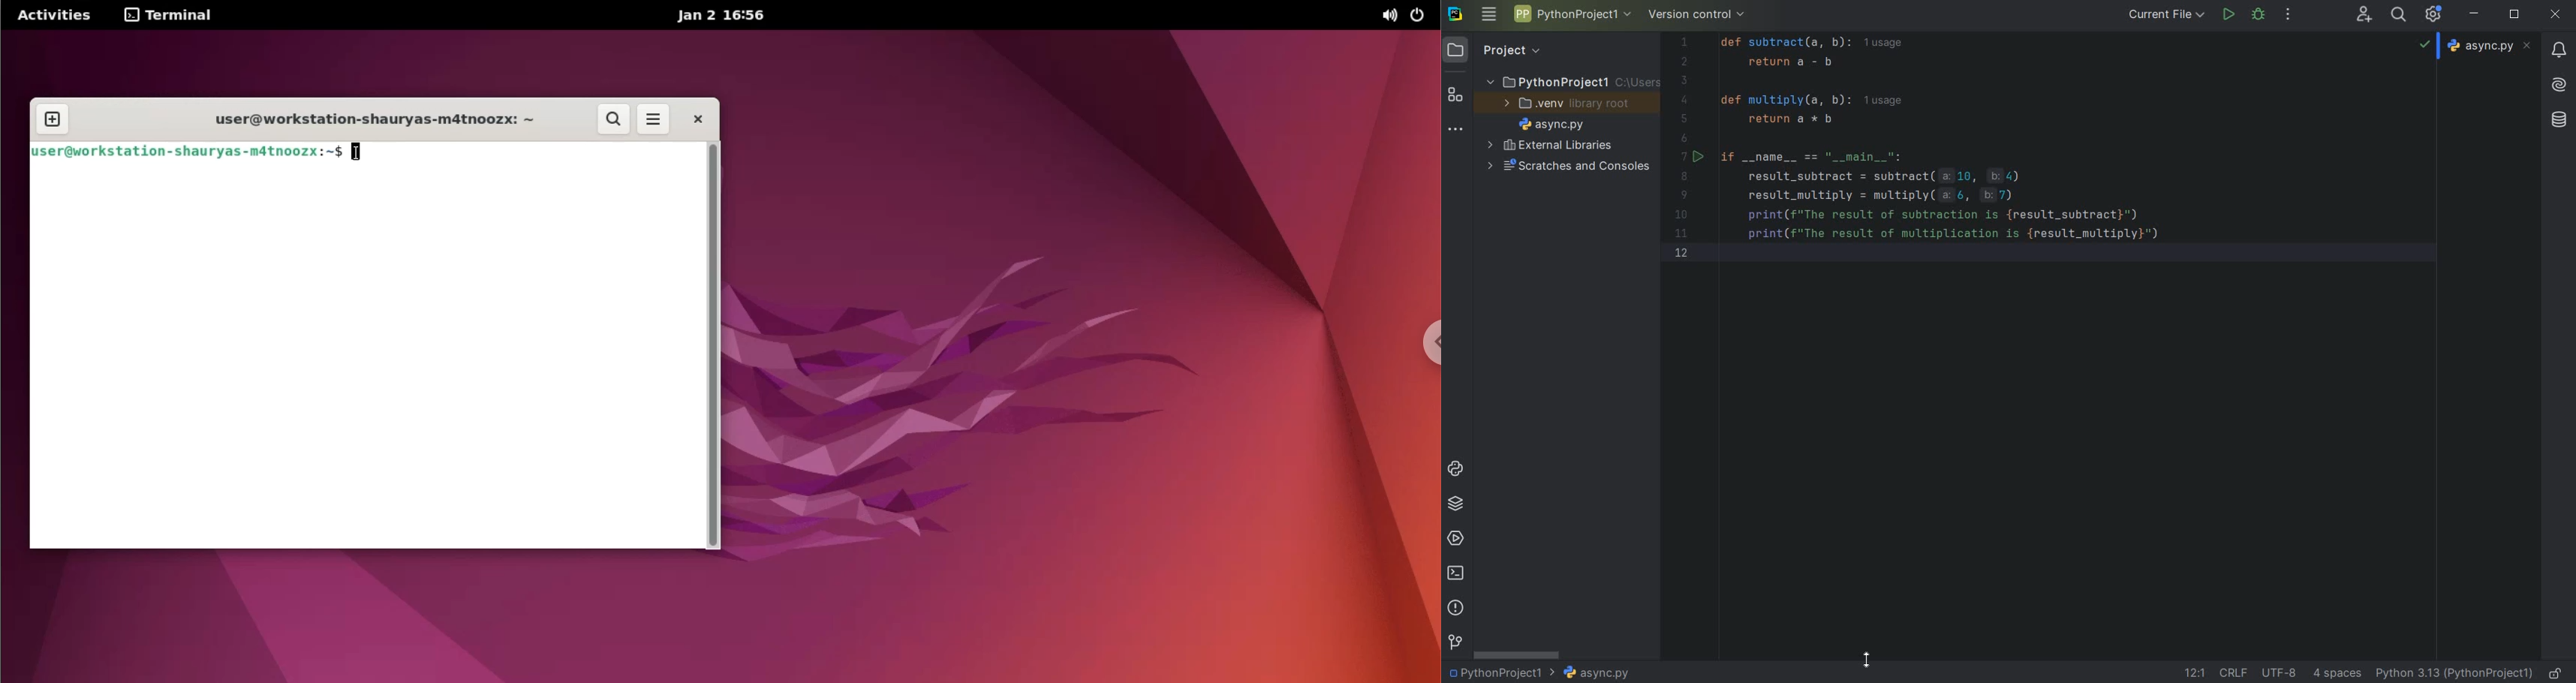 Image resolution: width=2576 pixels, height=700 pixels. What do you see at coordinates (2228, 14) in the screenshot?
I see `run` at bounding box center [2228, 14].